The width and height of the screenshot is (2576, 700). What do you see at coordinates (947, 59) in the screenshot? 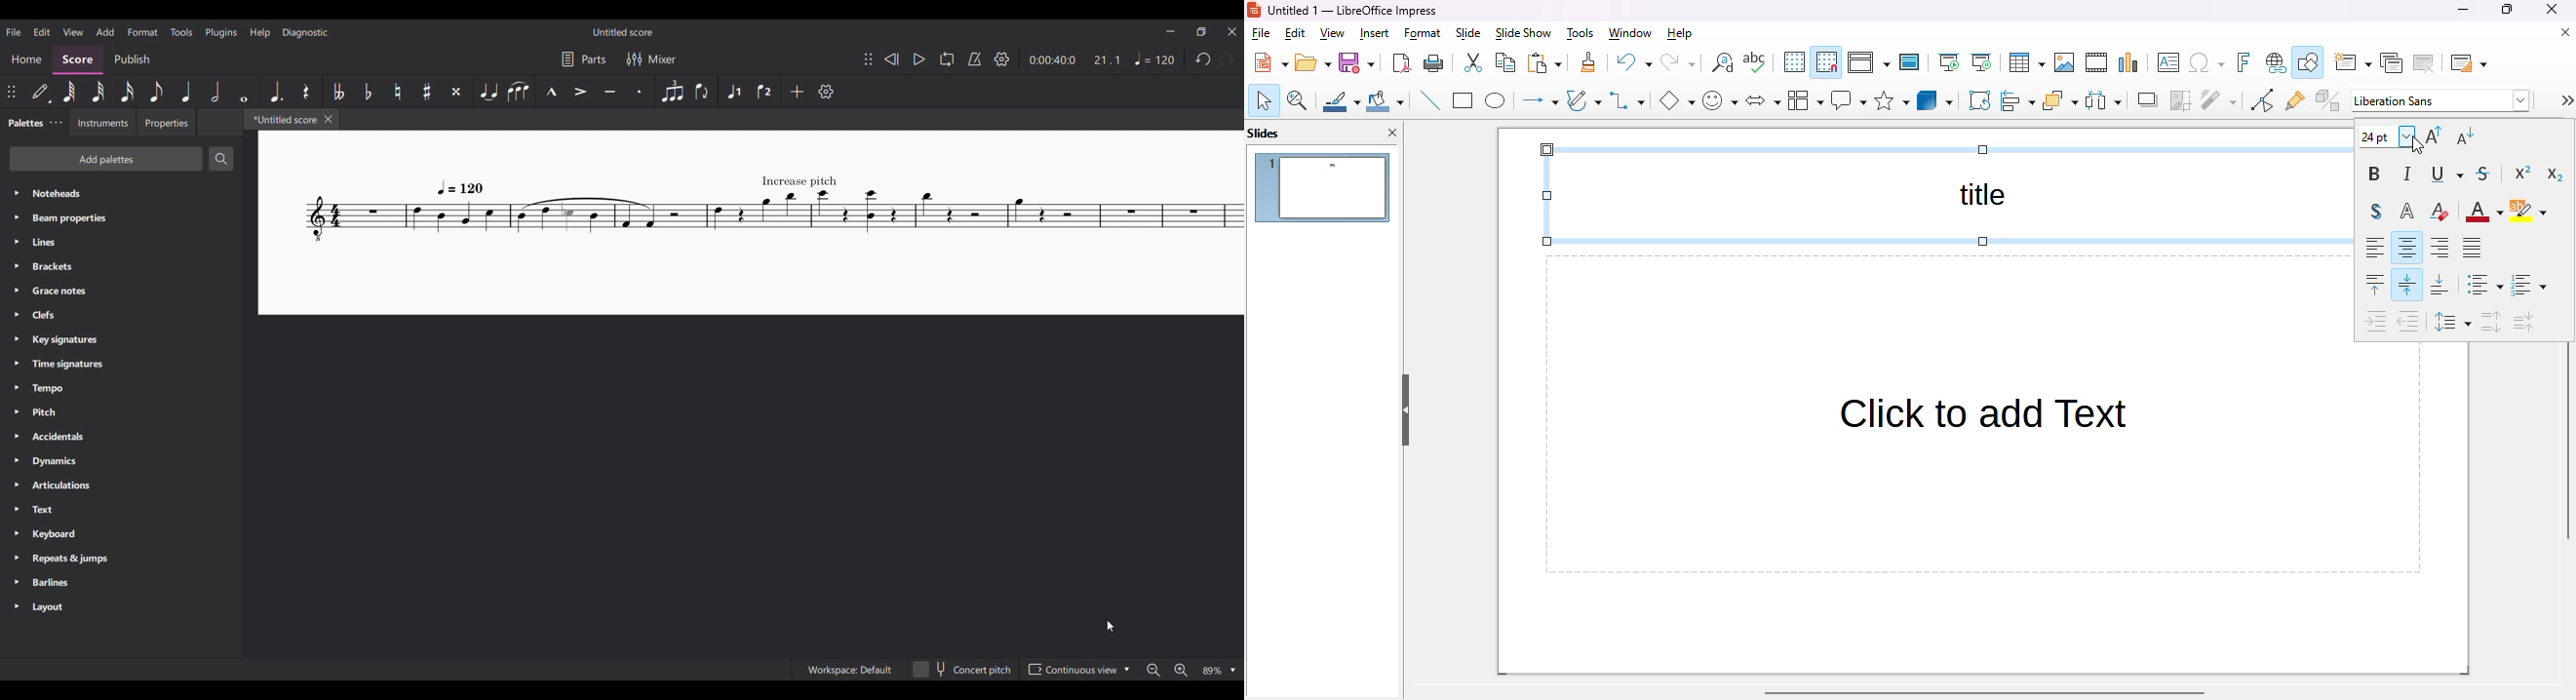
I see `Loop playback` at bounding box center [947, 59].